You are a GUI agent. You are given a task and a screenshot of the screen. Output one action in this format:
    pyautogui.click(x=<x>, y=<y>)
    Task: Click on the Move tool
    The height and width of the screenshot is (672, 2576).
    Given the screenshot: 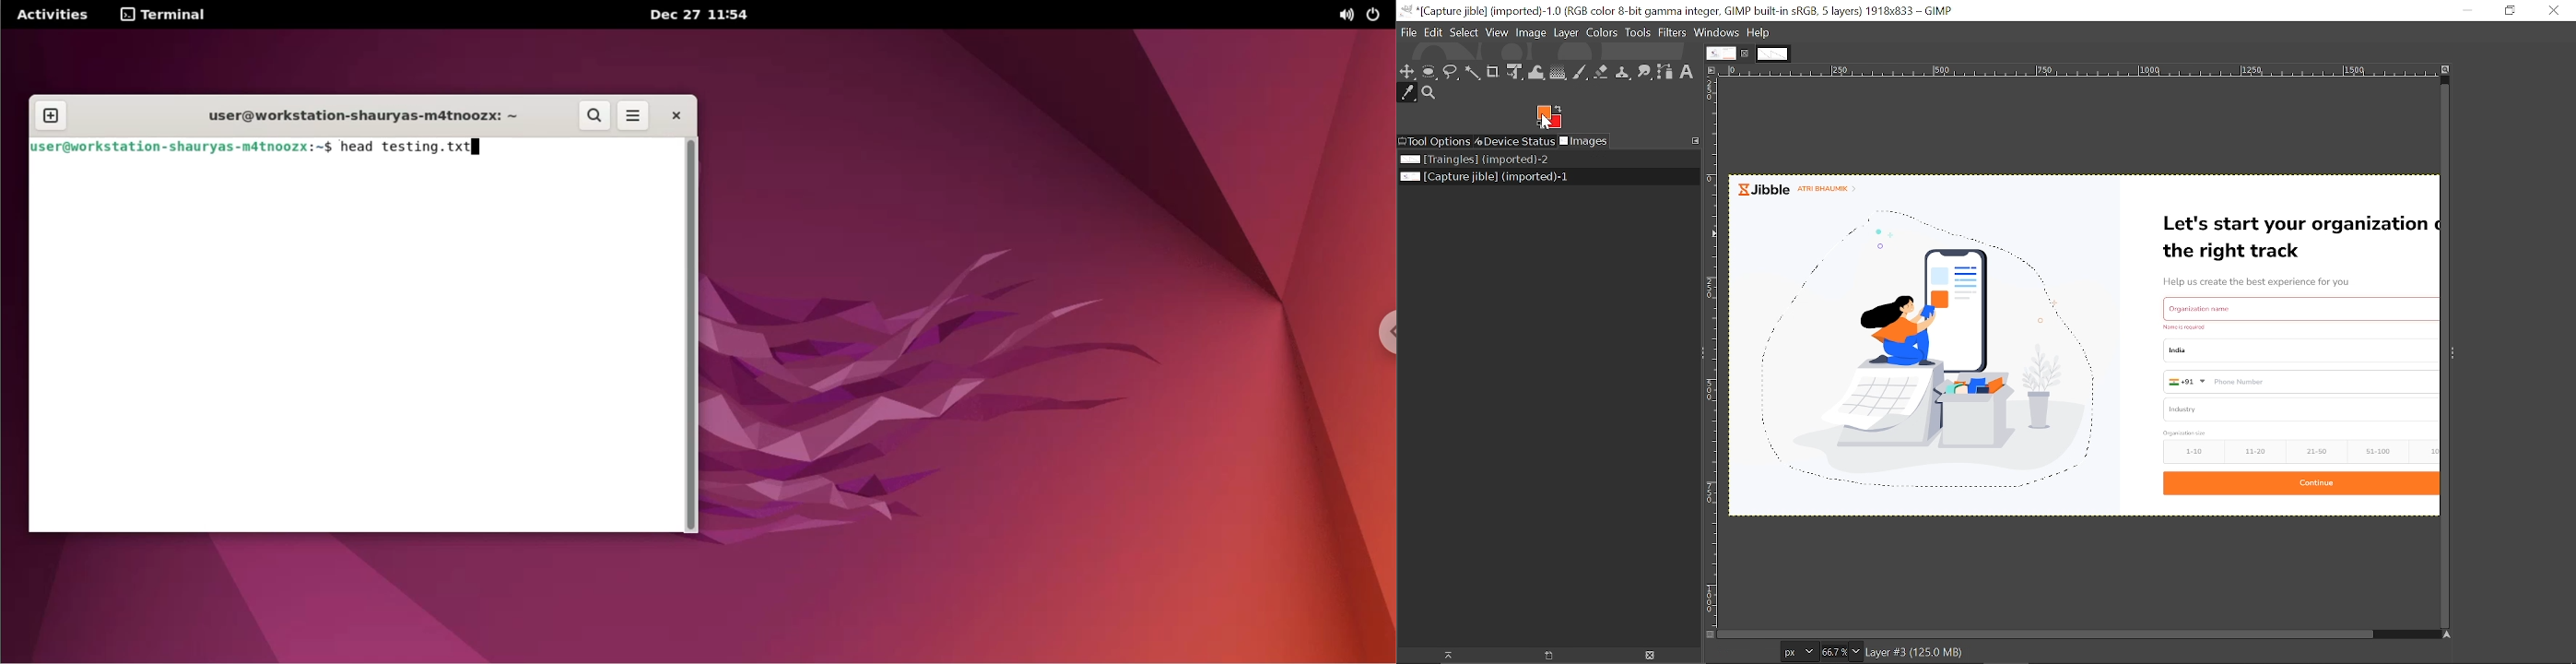 What is the action you would take?
    pyautogui.click(x=1408, y=73)
    